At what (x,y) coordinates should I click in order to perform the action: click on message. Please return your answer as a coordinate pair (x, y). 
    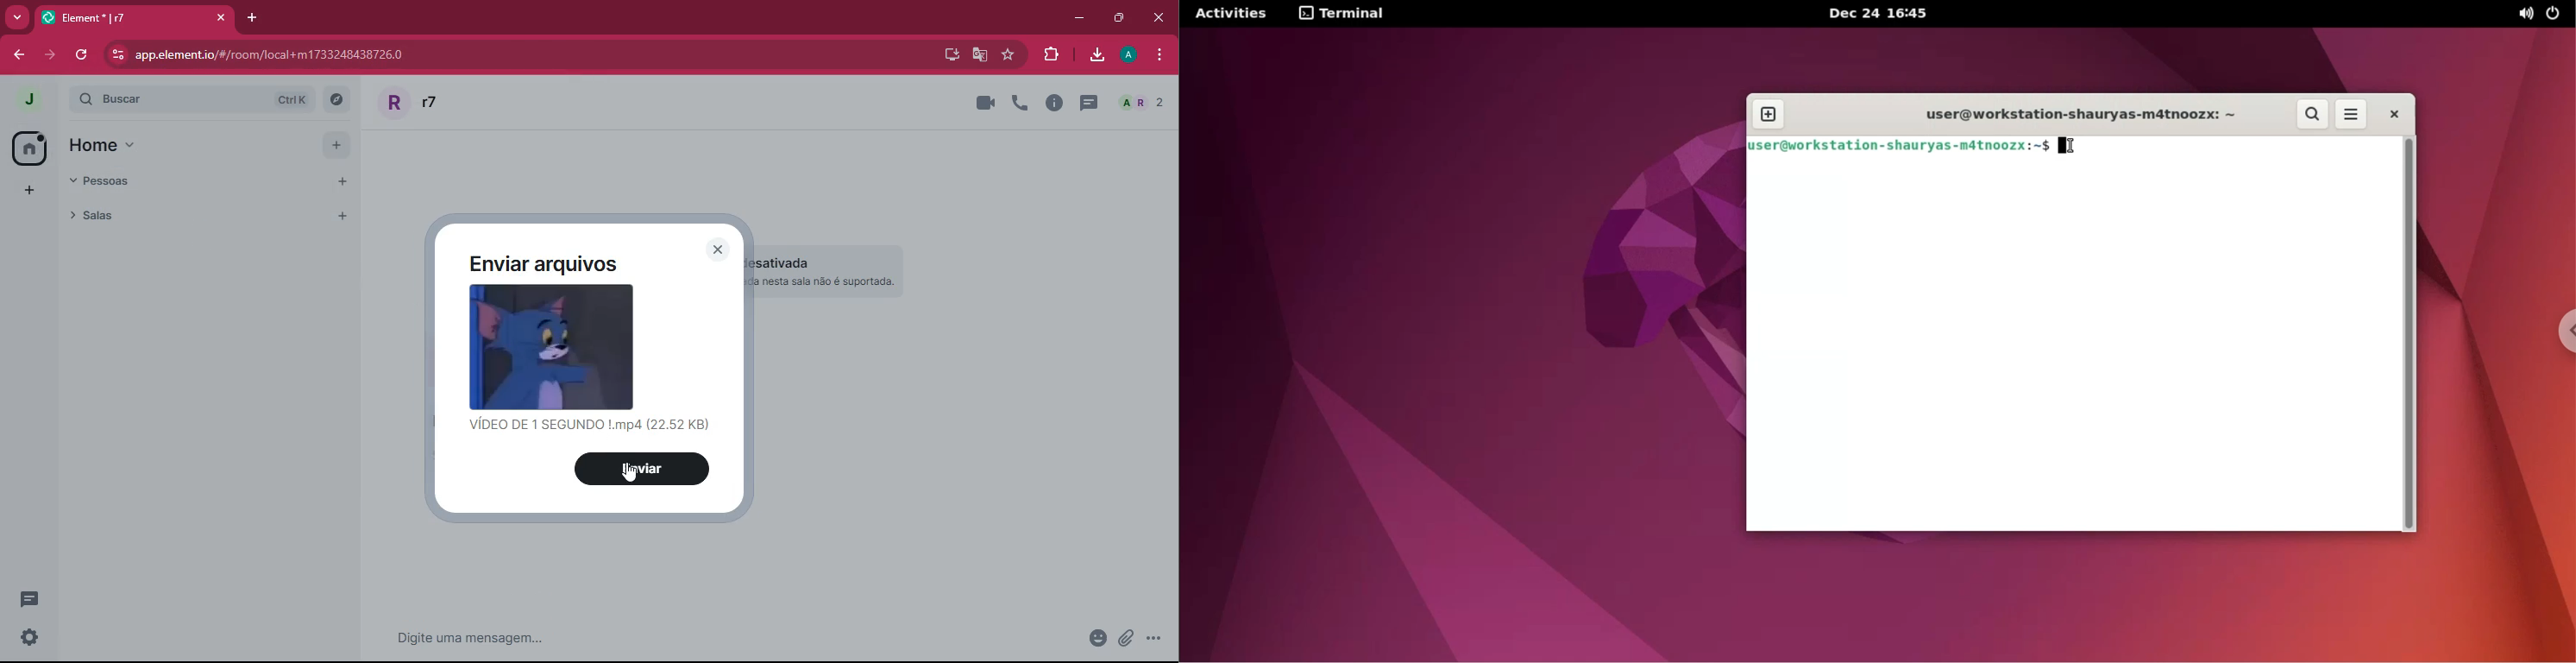
    Looking at the image, I should click on (621, 636).